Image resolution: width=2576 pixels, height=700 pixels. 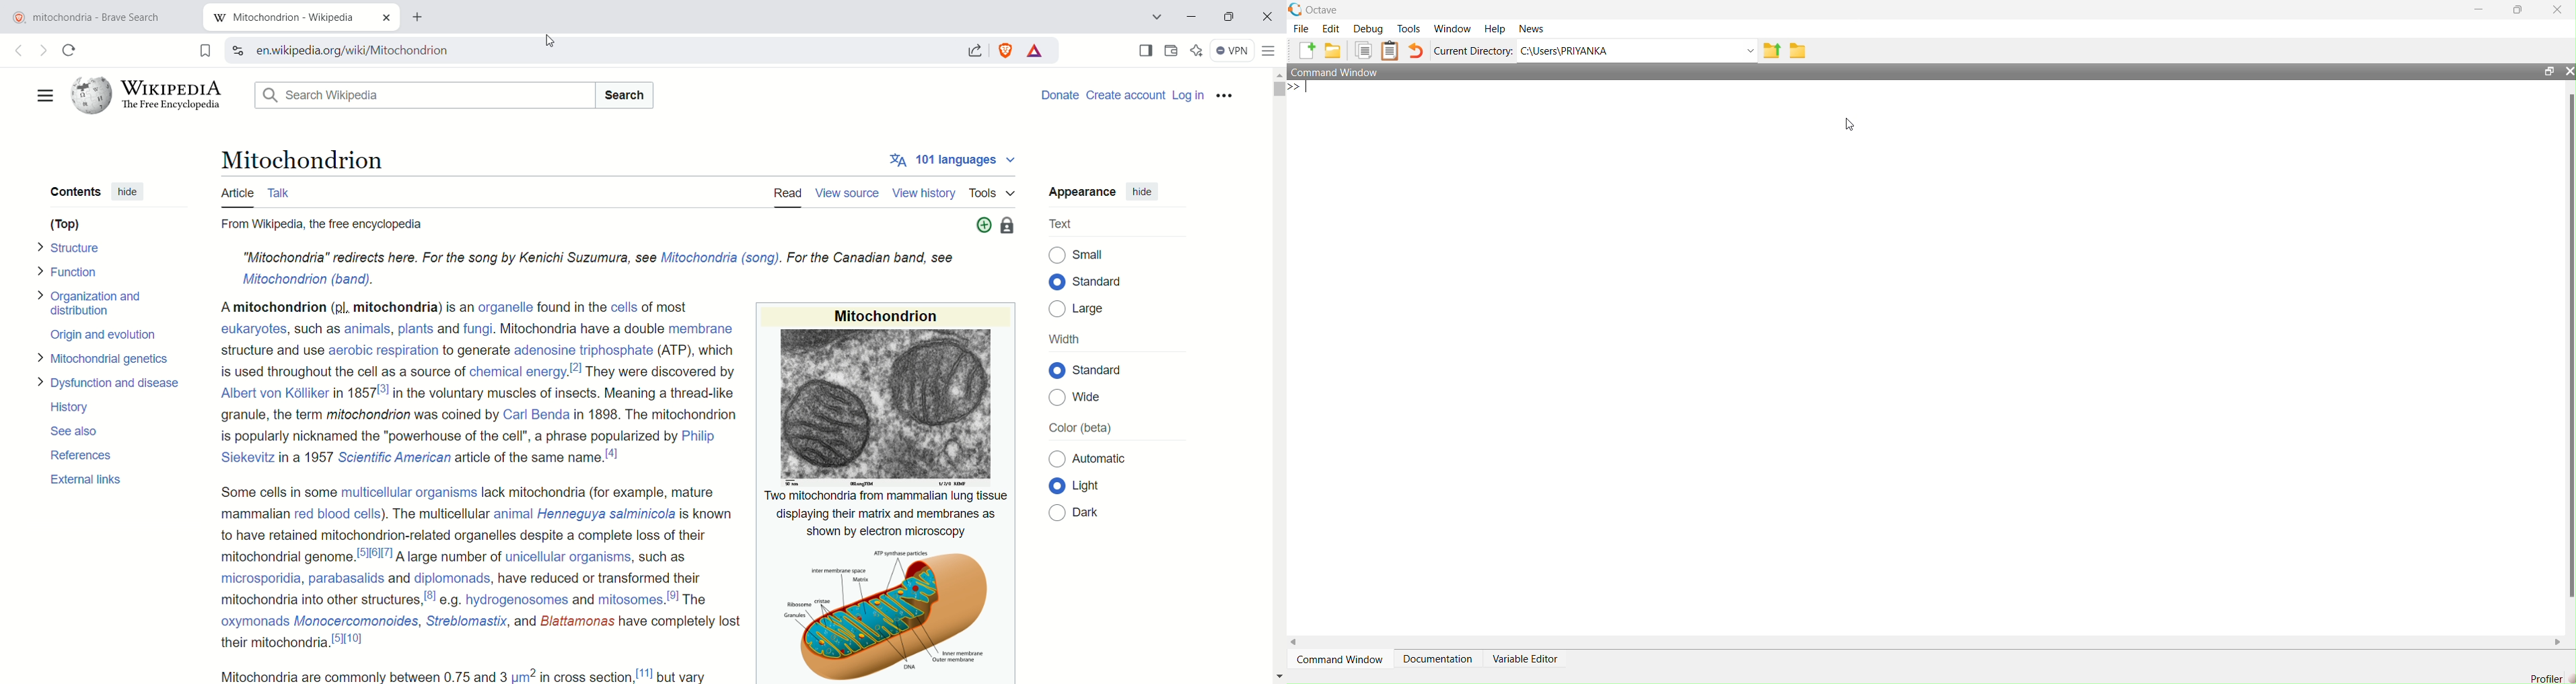 What do you see at coordinates (1310, 52) in the screenshot?
I see `add` at bounding box center [1310, 52].